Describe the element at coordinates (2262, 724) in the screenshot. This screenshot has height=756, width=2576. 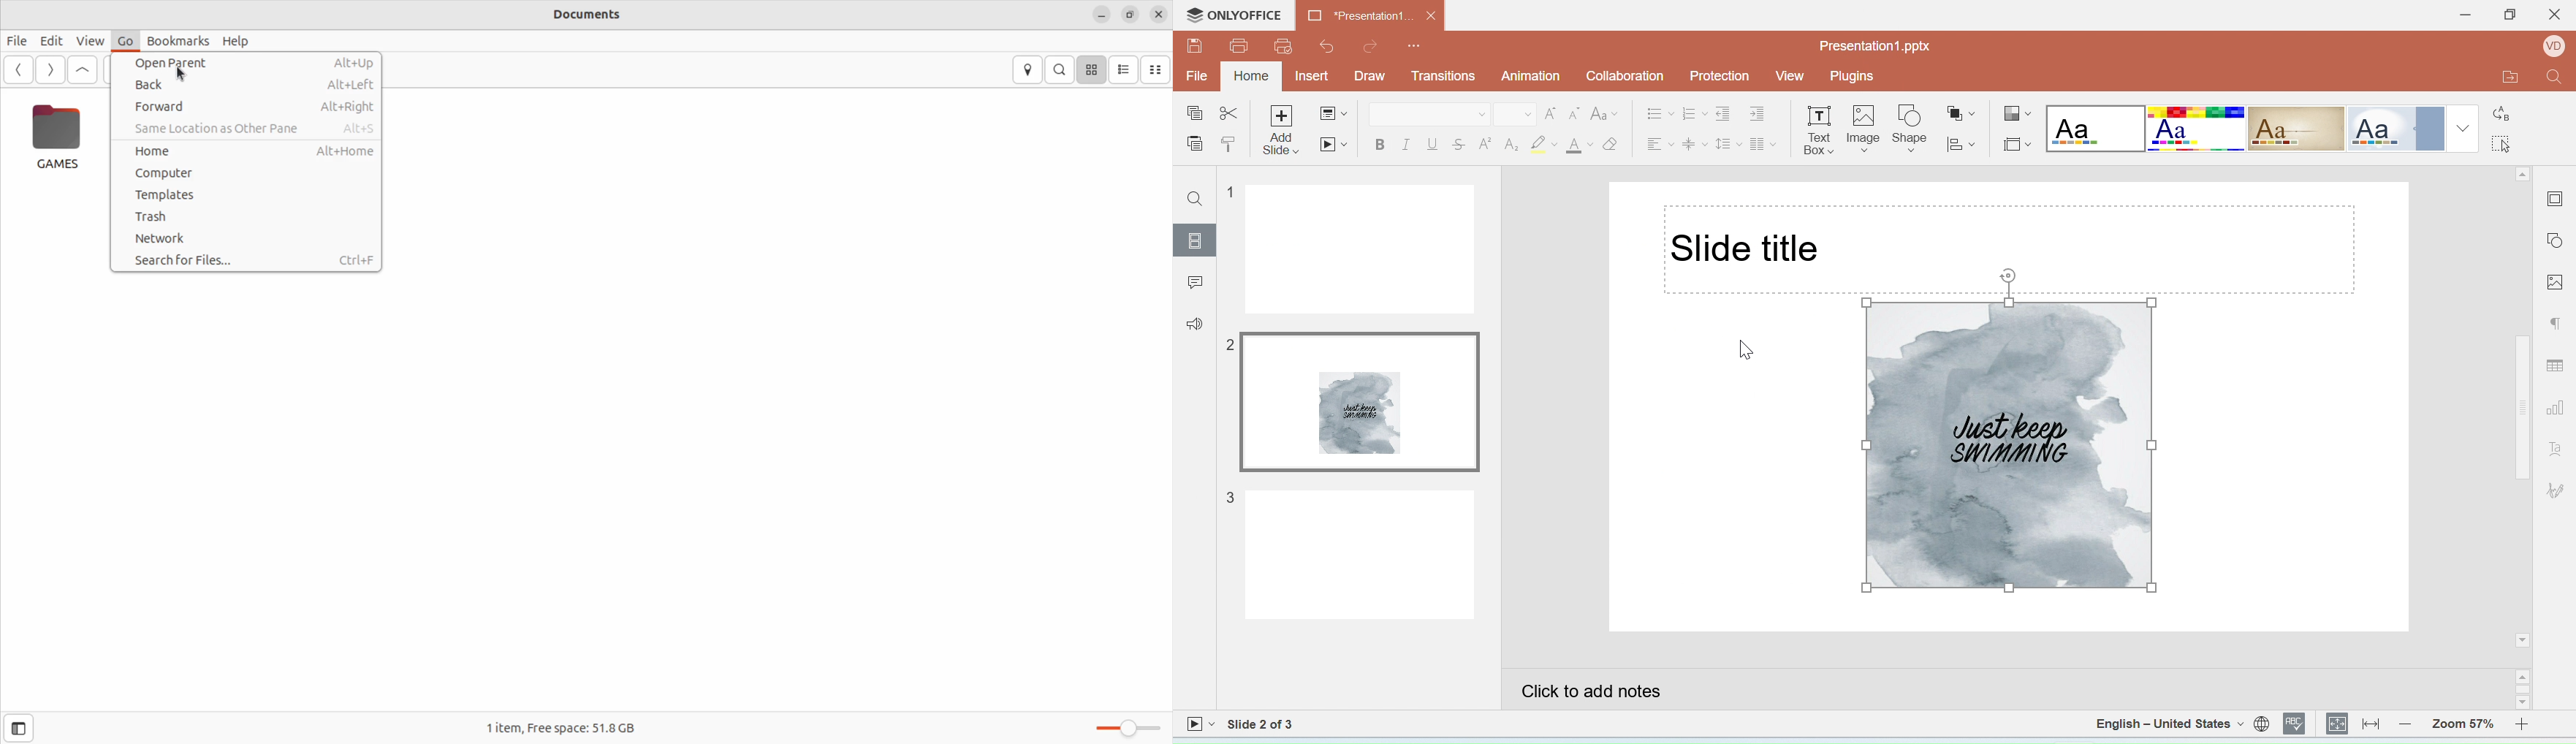
I see `Set document language` at that location.